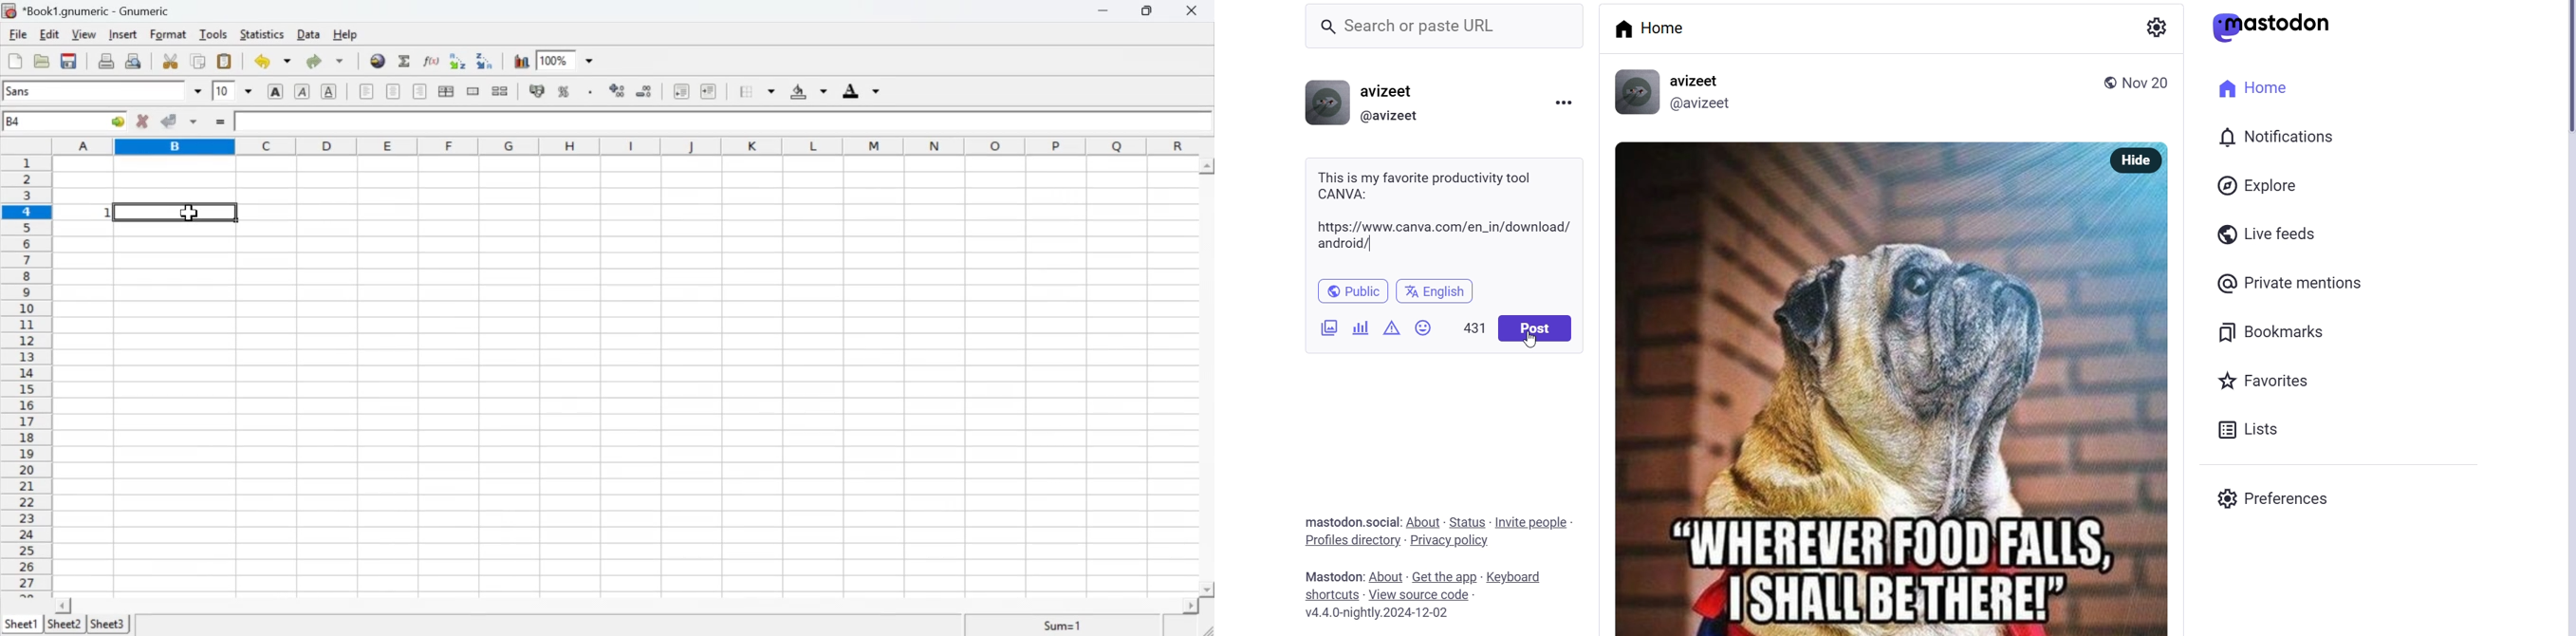 This screenshot has height=644, width=2576. I want to click on mastodon social, so click(1334, 522).